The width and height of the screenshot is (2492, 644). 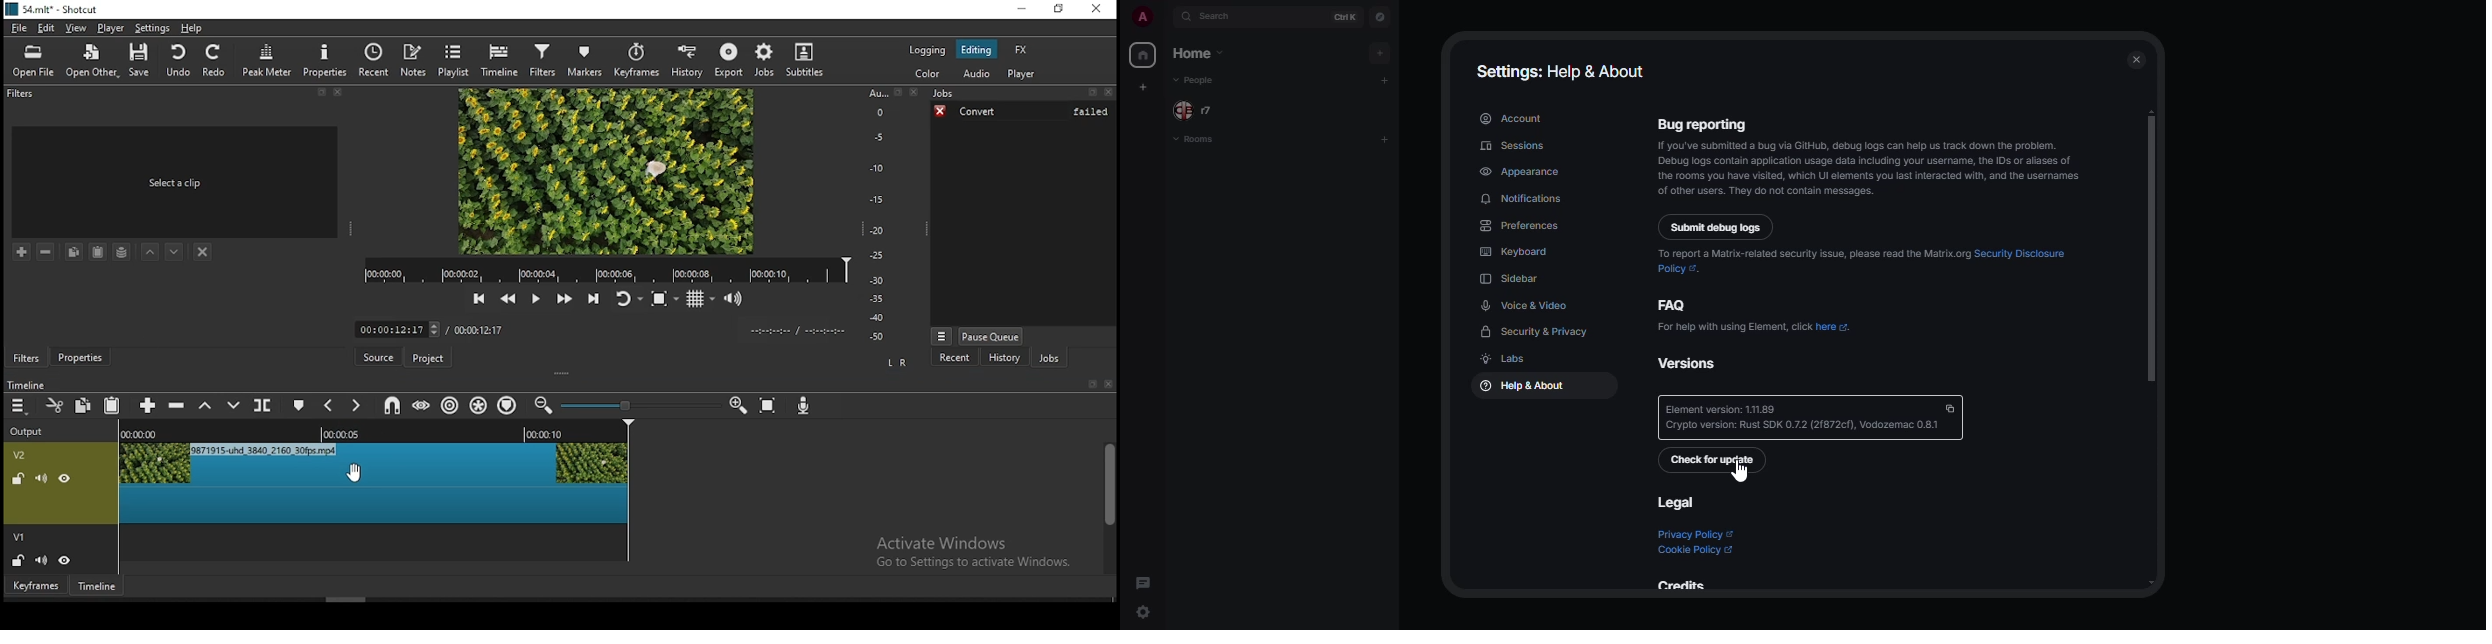 What do you see at coordinates (1568, 72) in the screenshot?
I see `settings: help & about` at bounding box center [1568, 72].